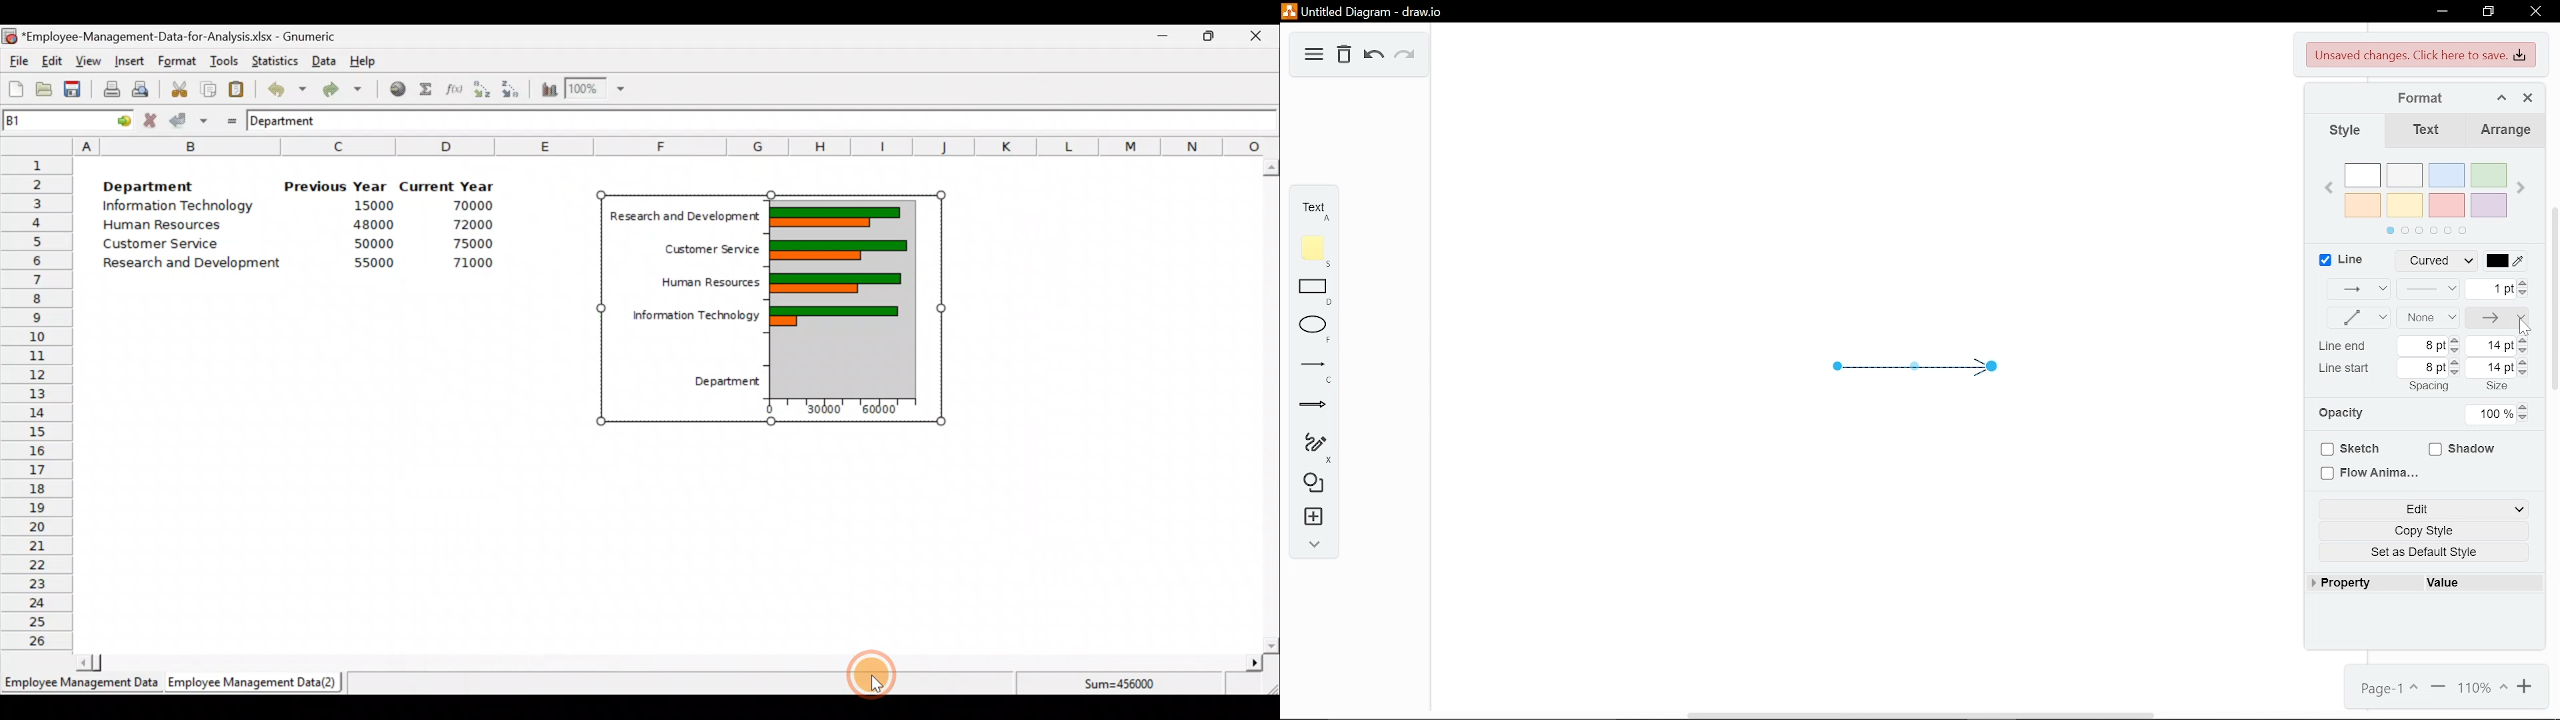 This screenshot has width=2576, height=728. I want to click on Rectangle, so click(1314, 292).